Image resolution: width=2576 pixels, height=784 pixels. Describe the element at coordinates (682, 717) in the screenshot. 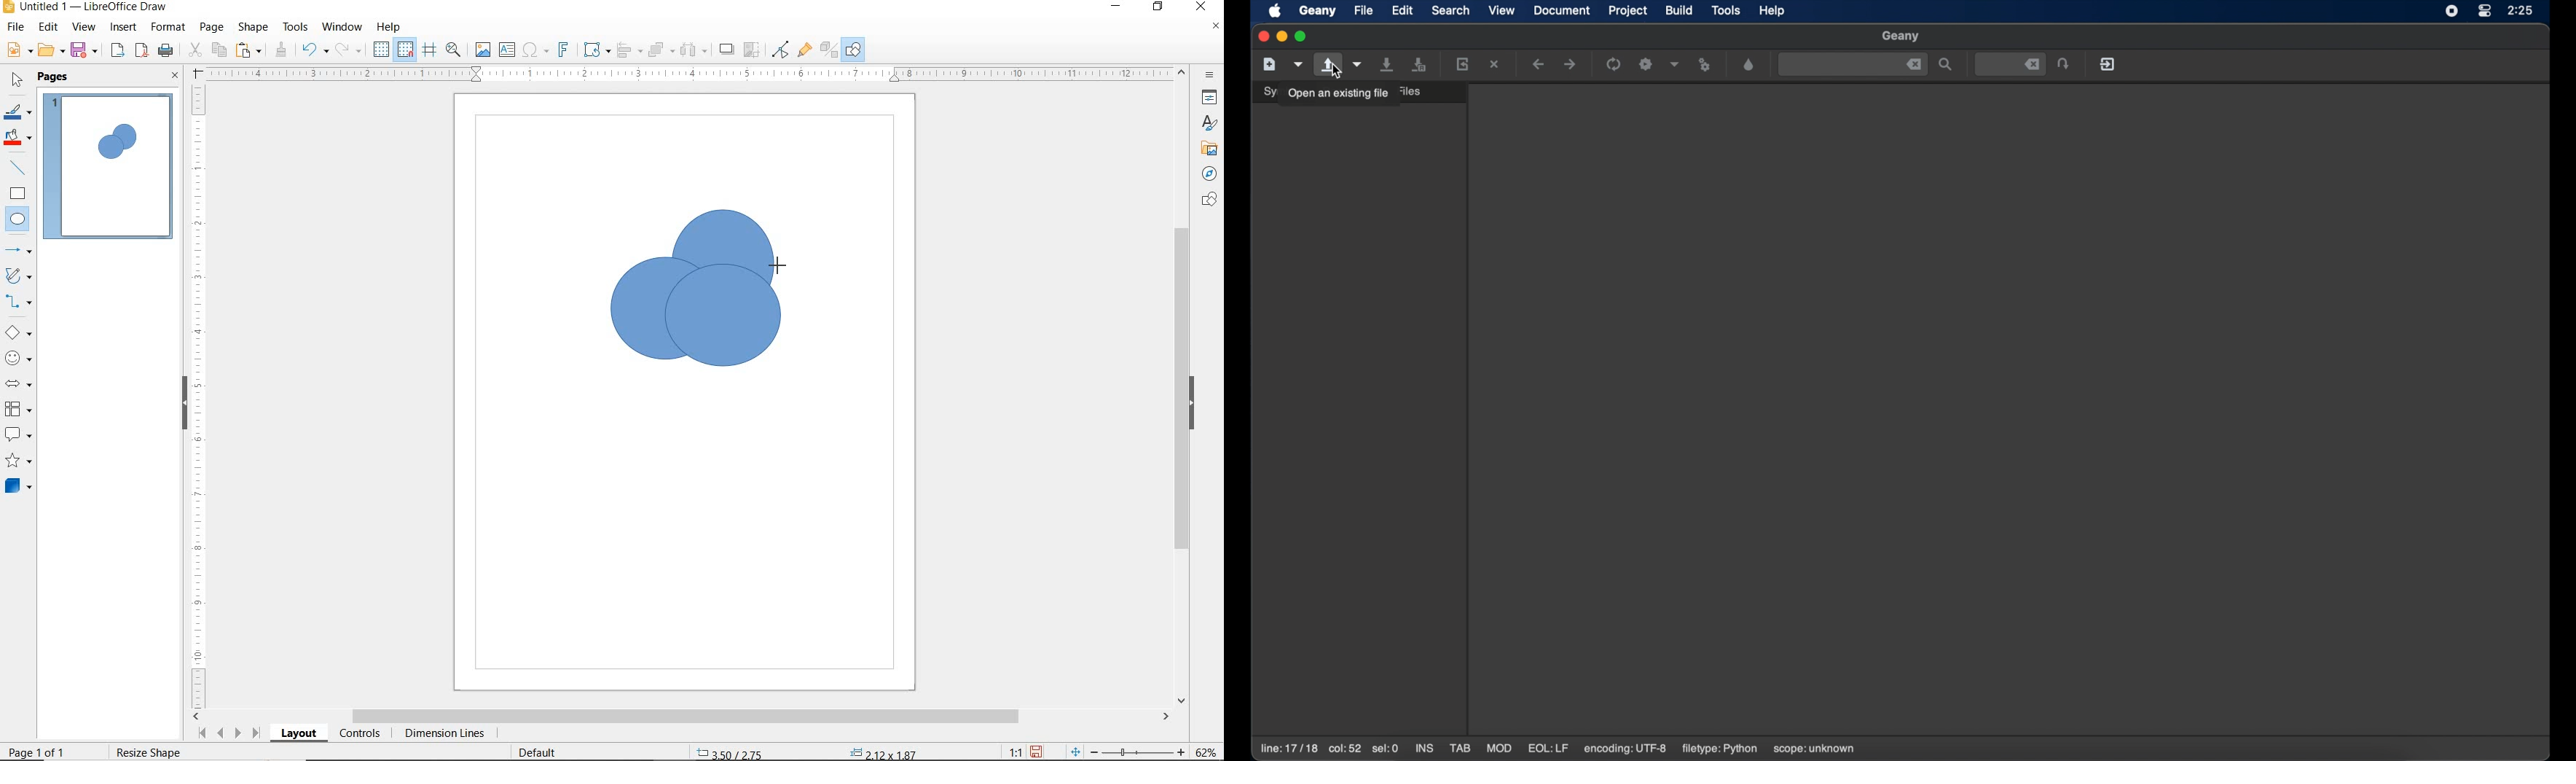

I see `SCROLLBAR` at that location.